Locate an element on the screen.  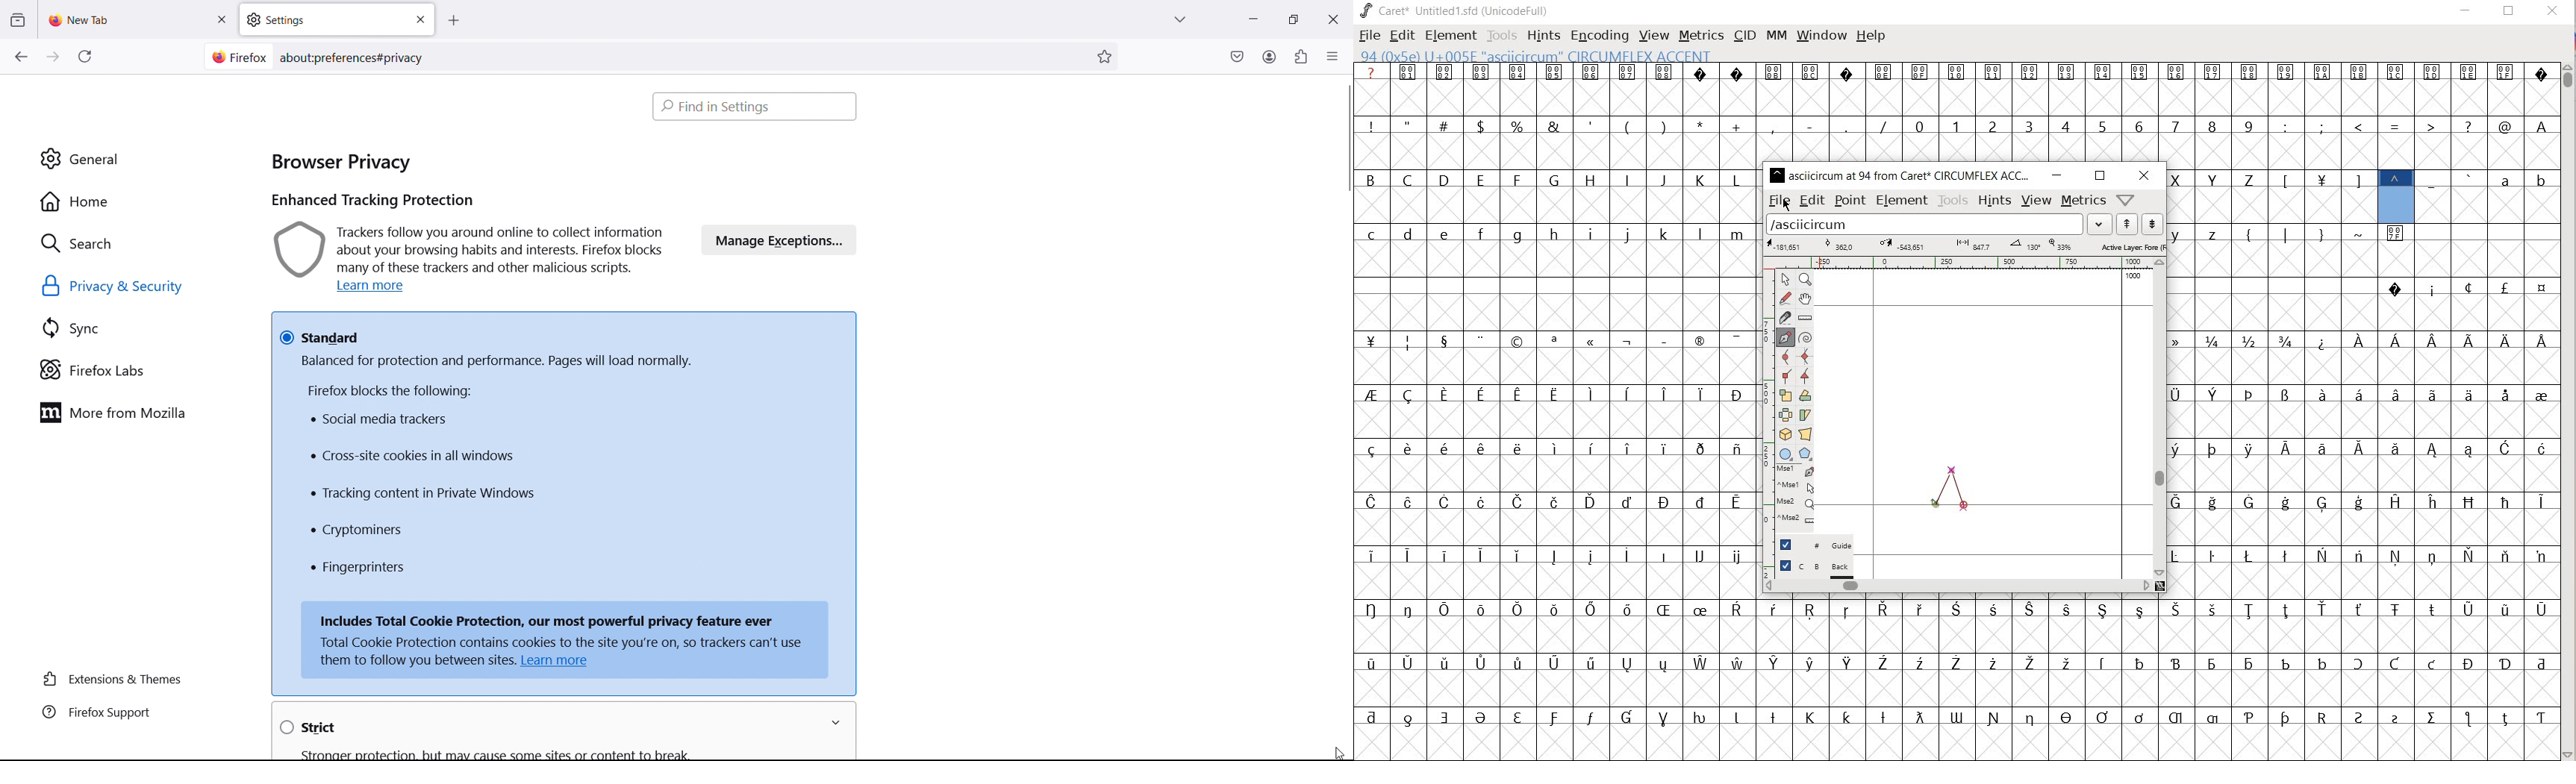
94 0xSe U+00SE "asciicircum" CIRCUMFLEX ACCENT is located at coordinates (2395, 195).